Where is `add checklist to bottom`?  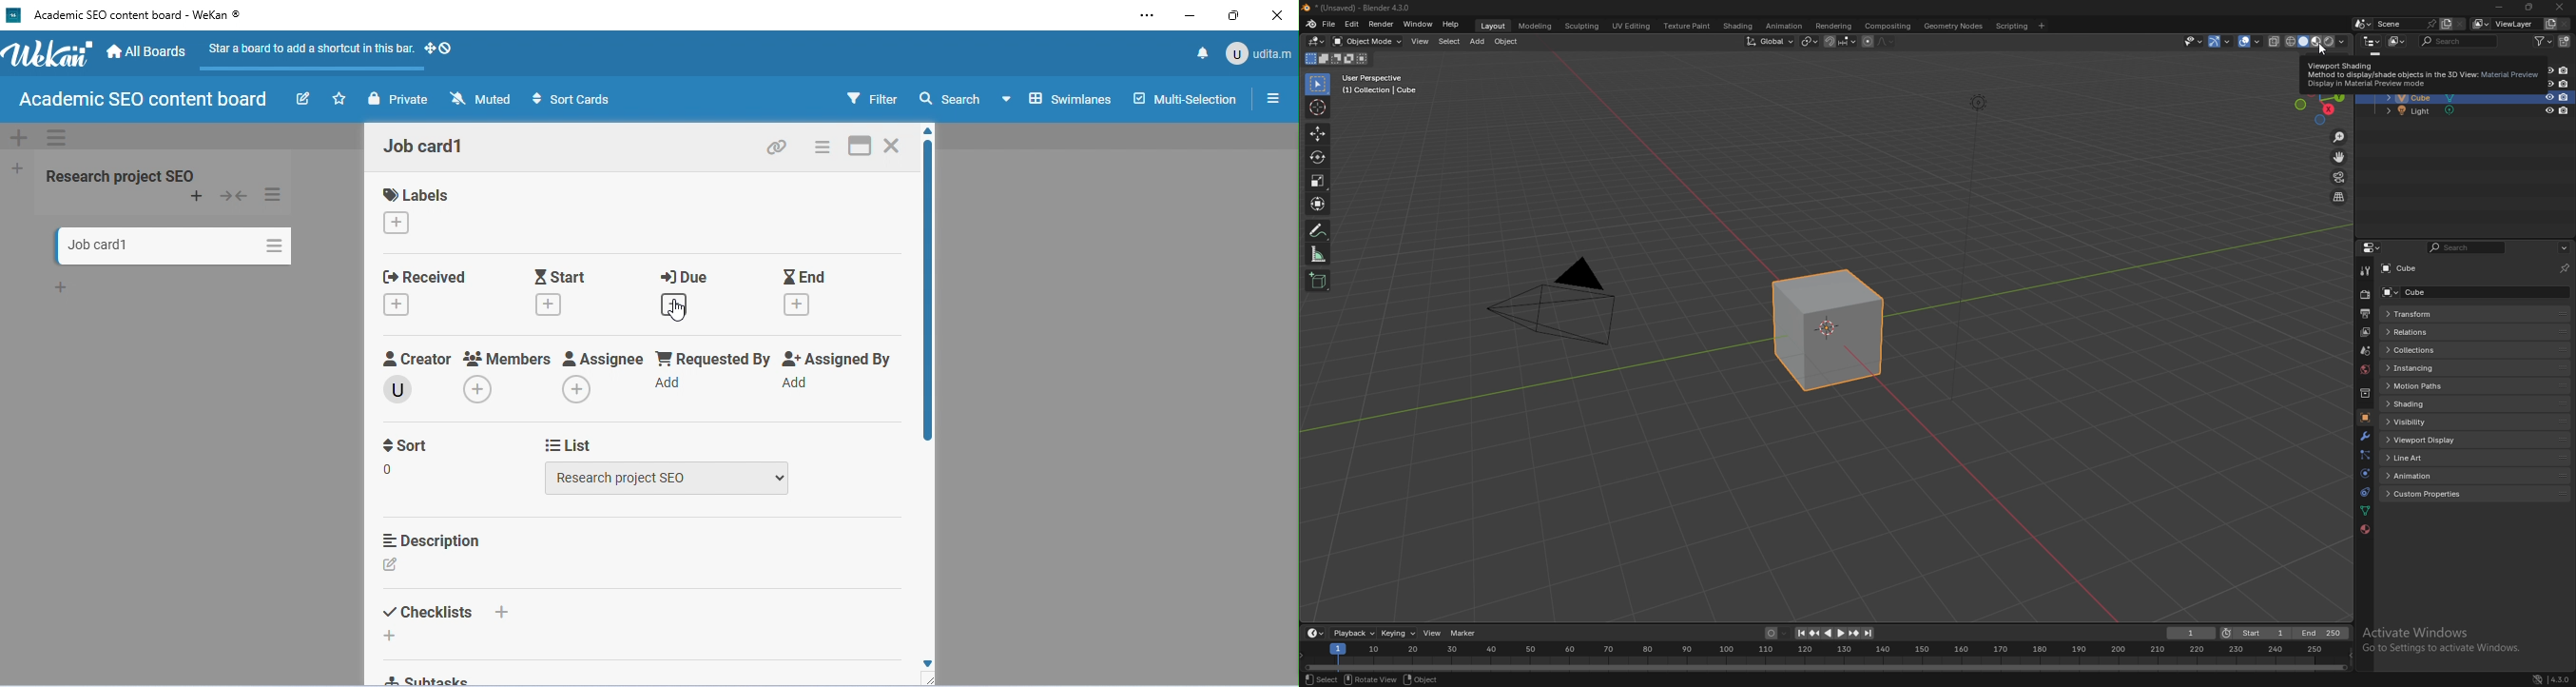
add checklist to bottom is located at coordinates (391, 636).